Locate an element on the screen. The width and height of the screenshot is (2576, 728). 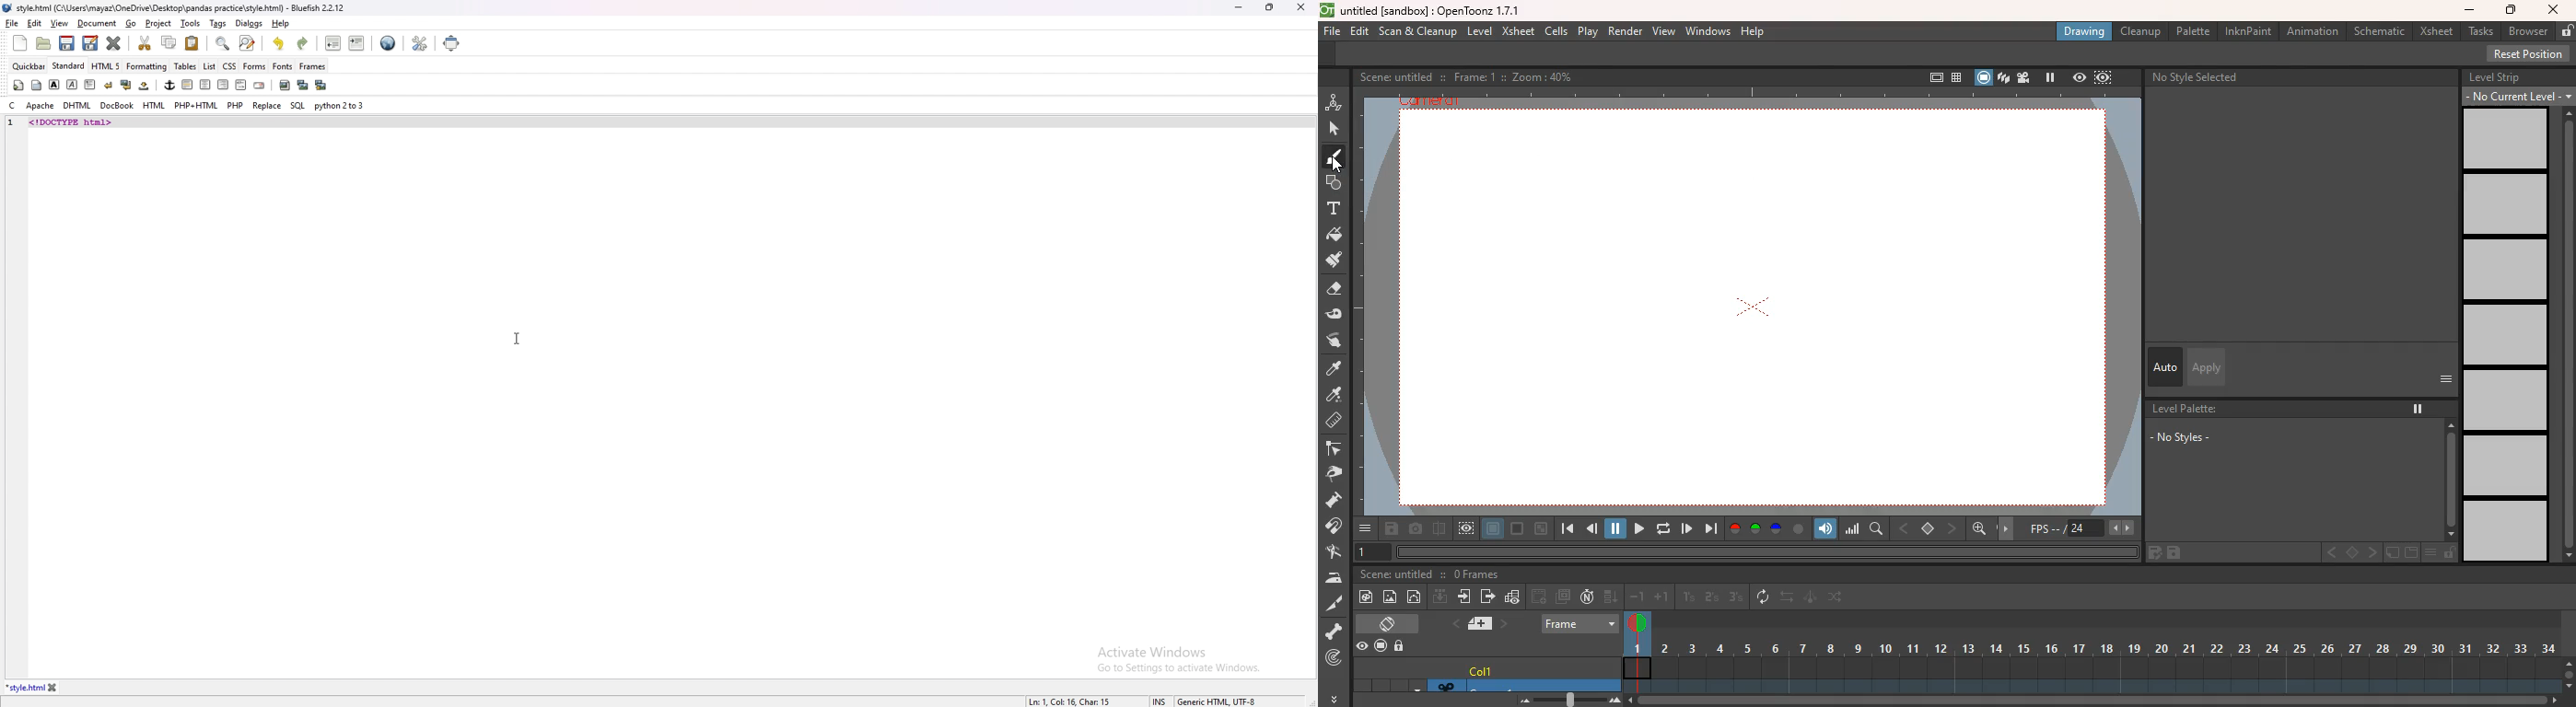
italic is located at coordinates (73, 84).